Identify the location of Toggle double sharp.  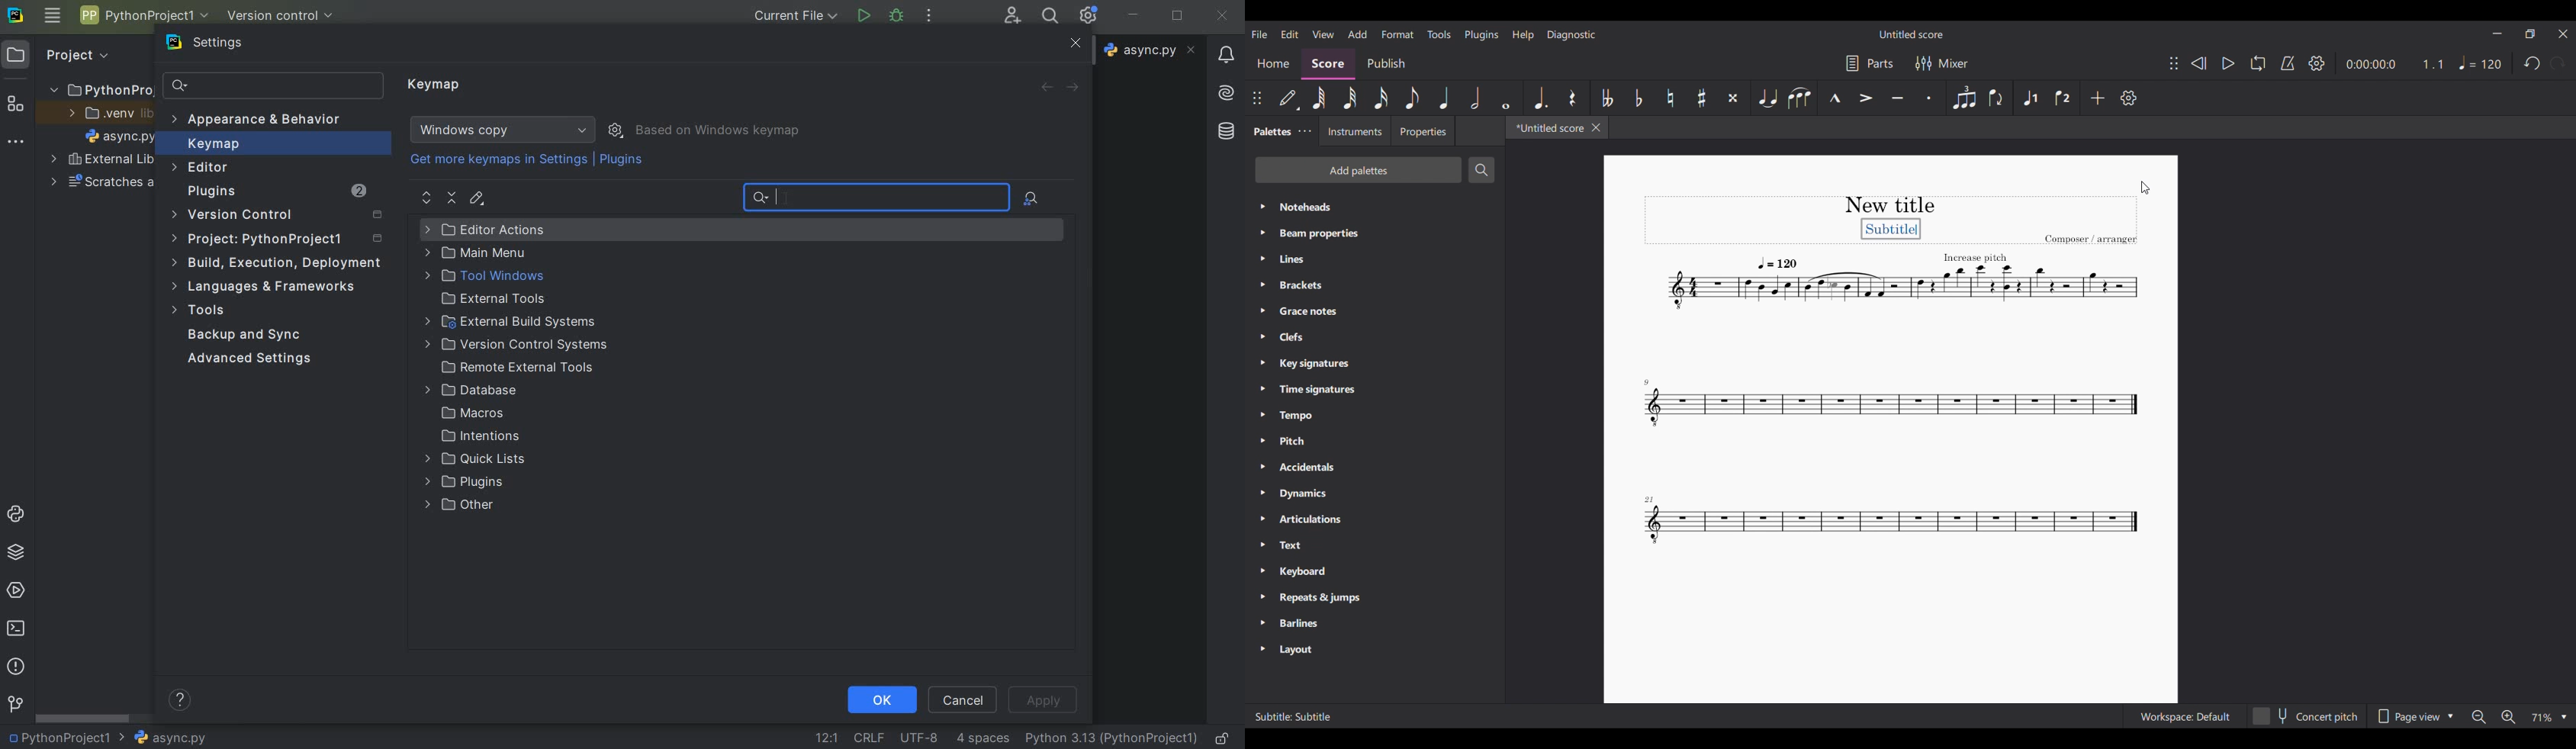
(1732, 98).